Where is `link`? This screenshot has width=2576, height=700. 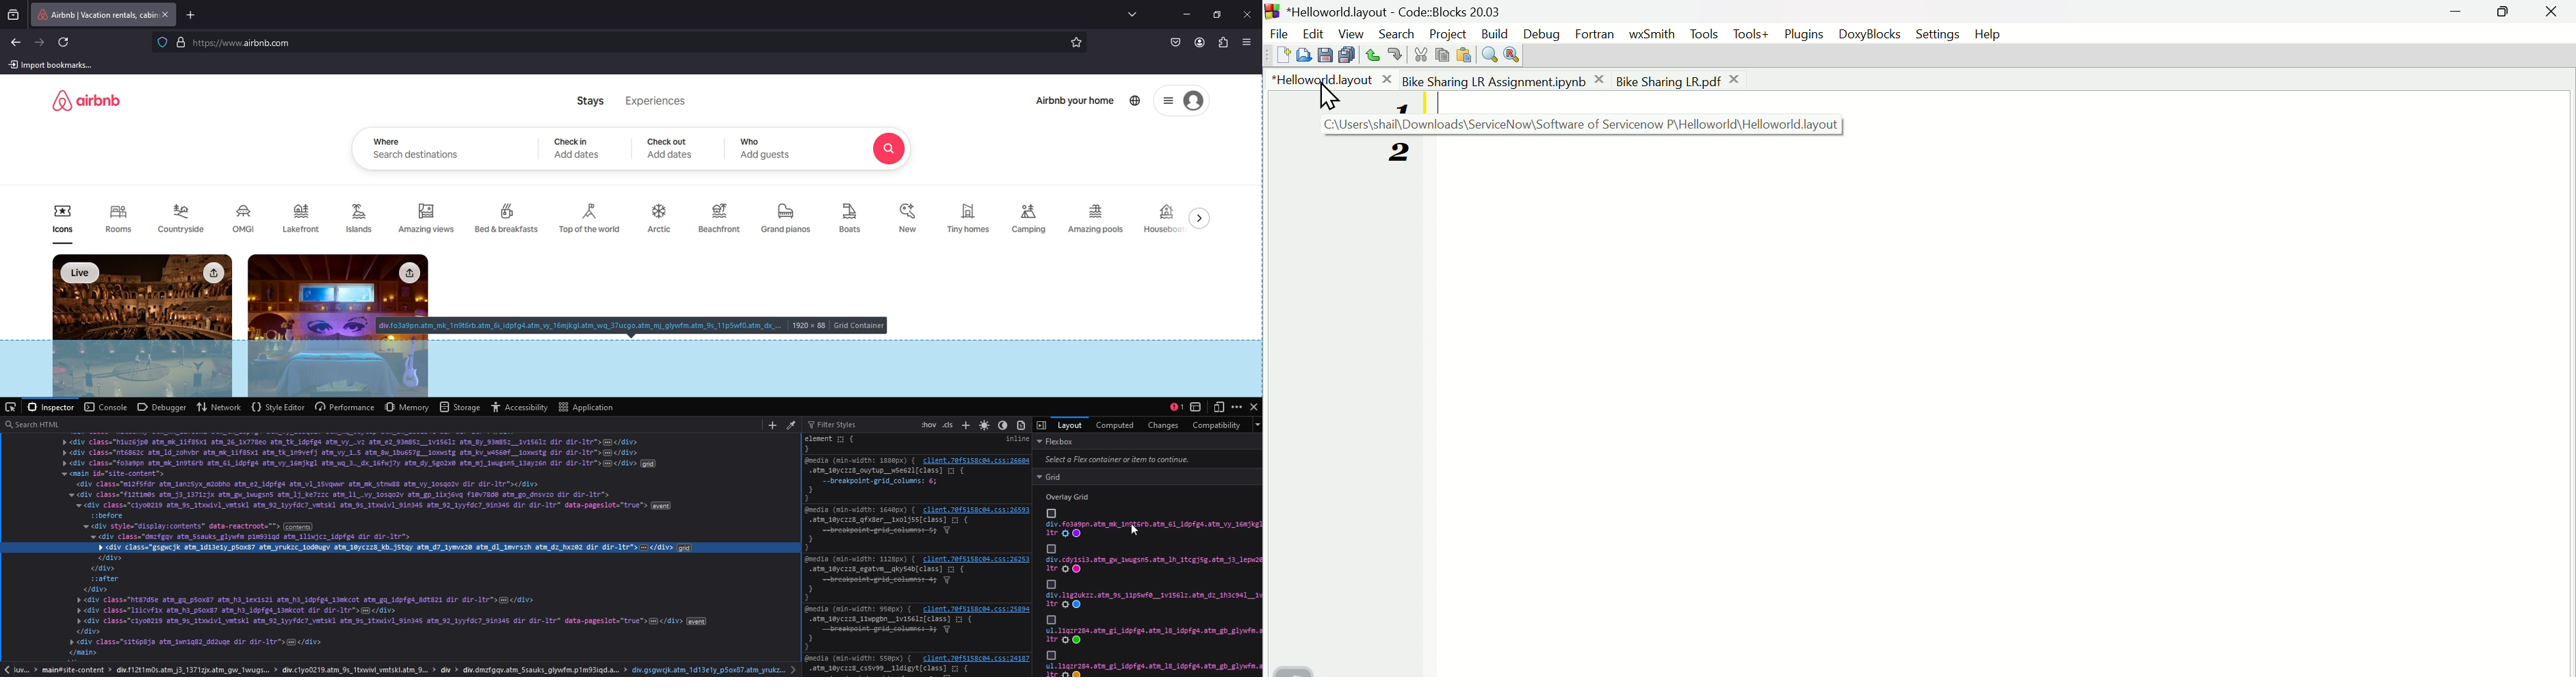
link is located at coordinates (976, 459).